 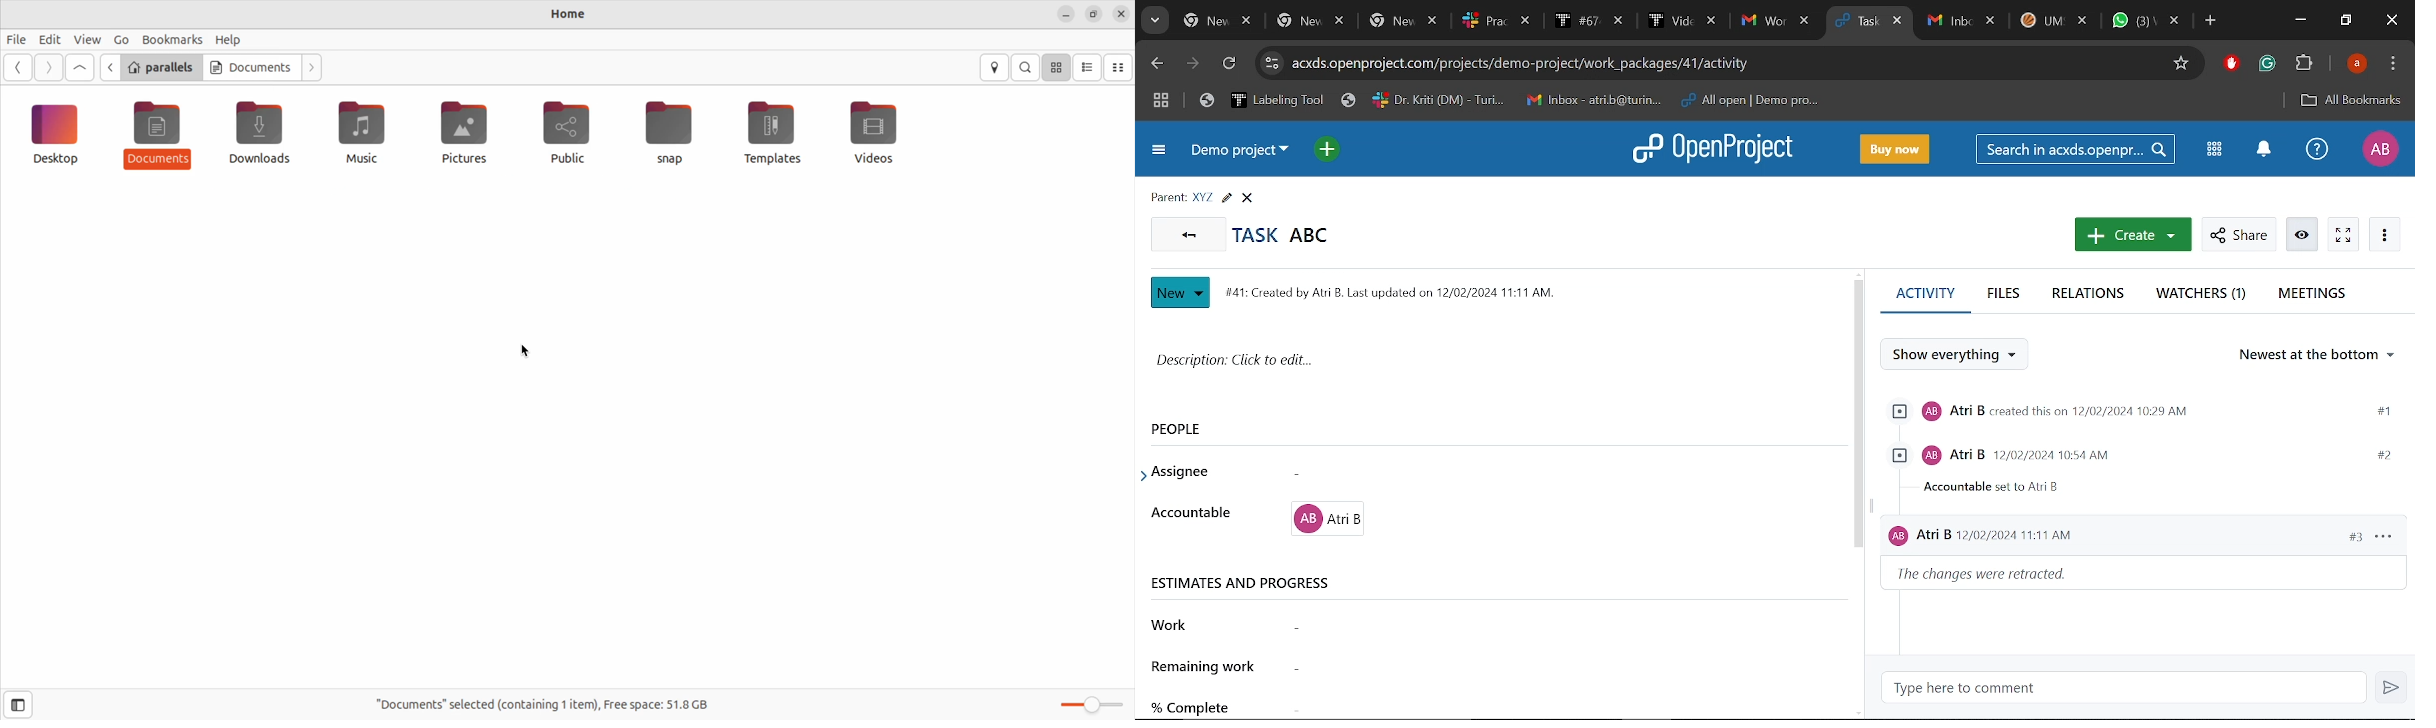 What do you see at coordinates (2002, 294) in the screenshot?
I see `Files` at bounding box center [2002, 294].